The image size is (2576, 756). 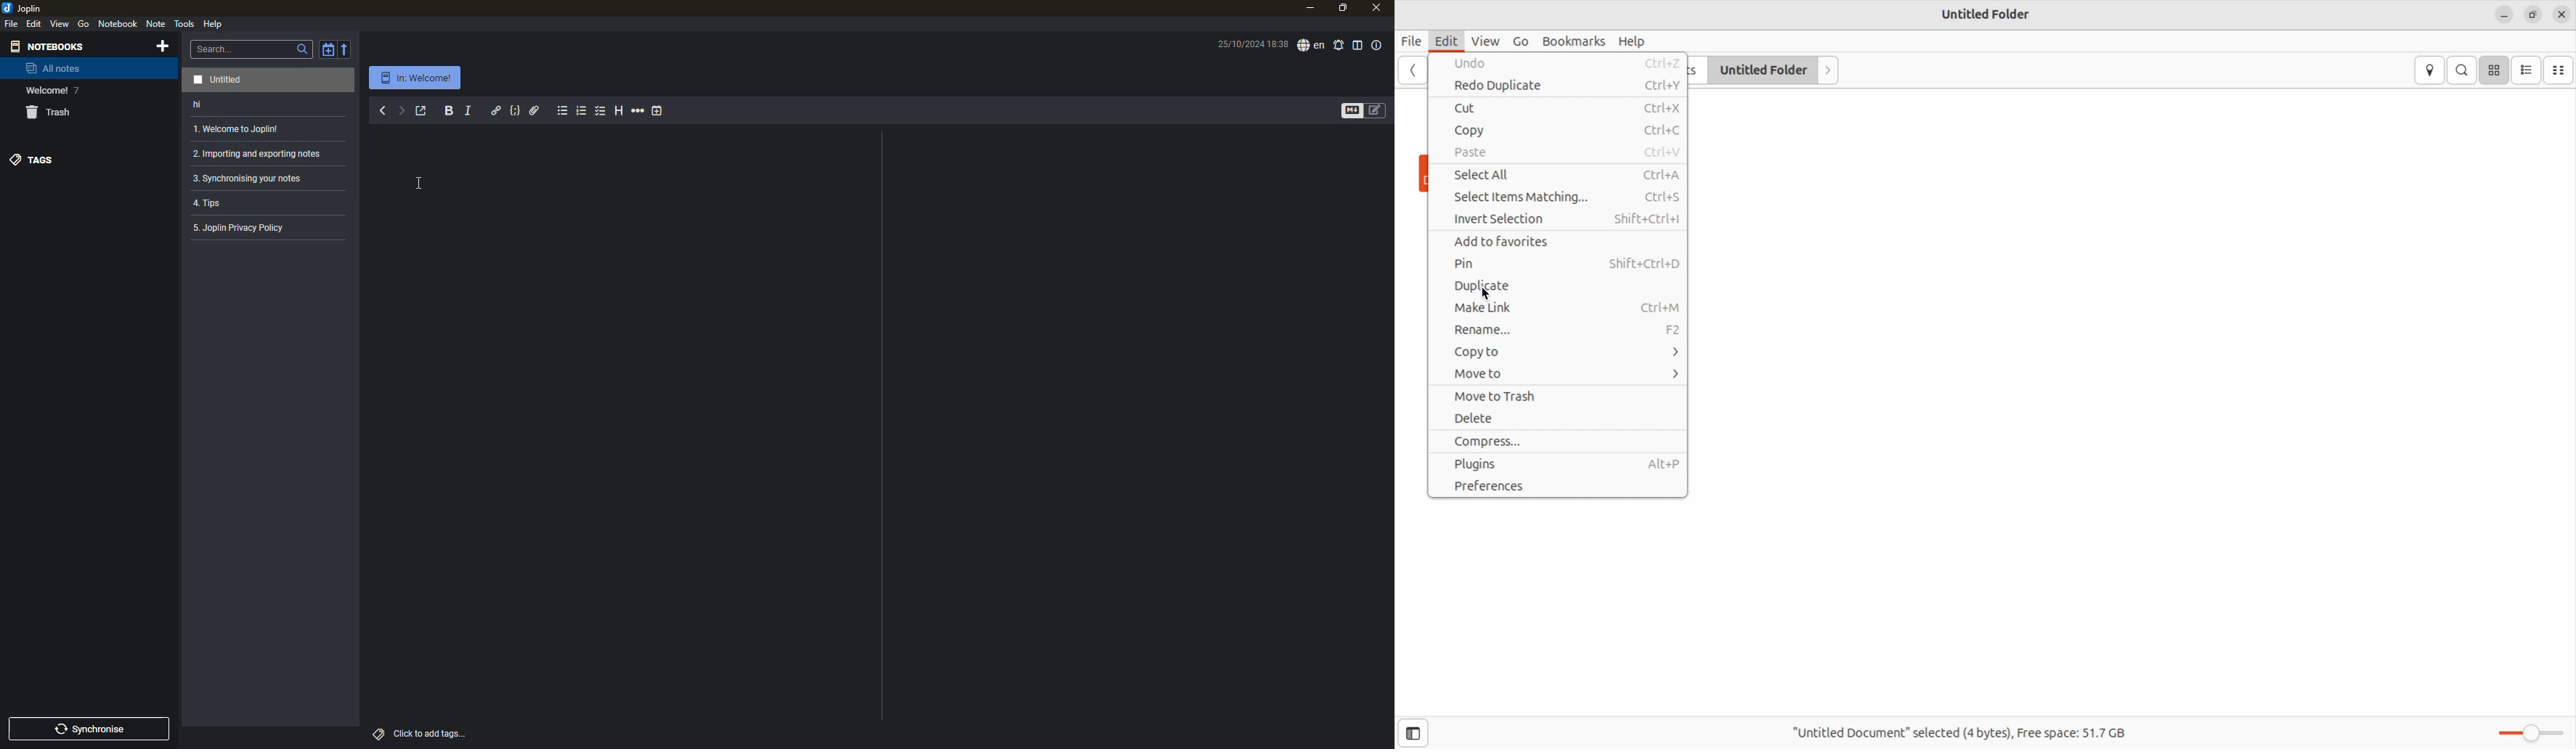 What do you see at coordinates (1311, 46) in the screenshot?
I see `spell checker` at bounding box center [1311, 46].